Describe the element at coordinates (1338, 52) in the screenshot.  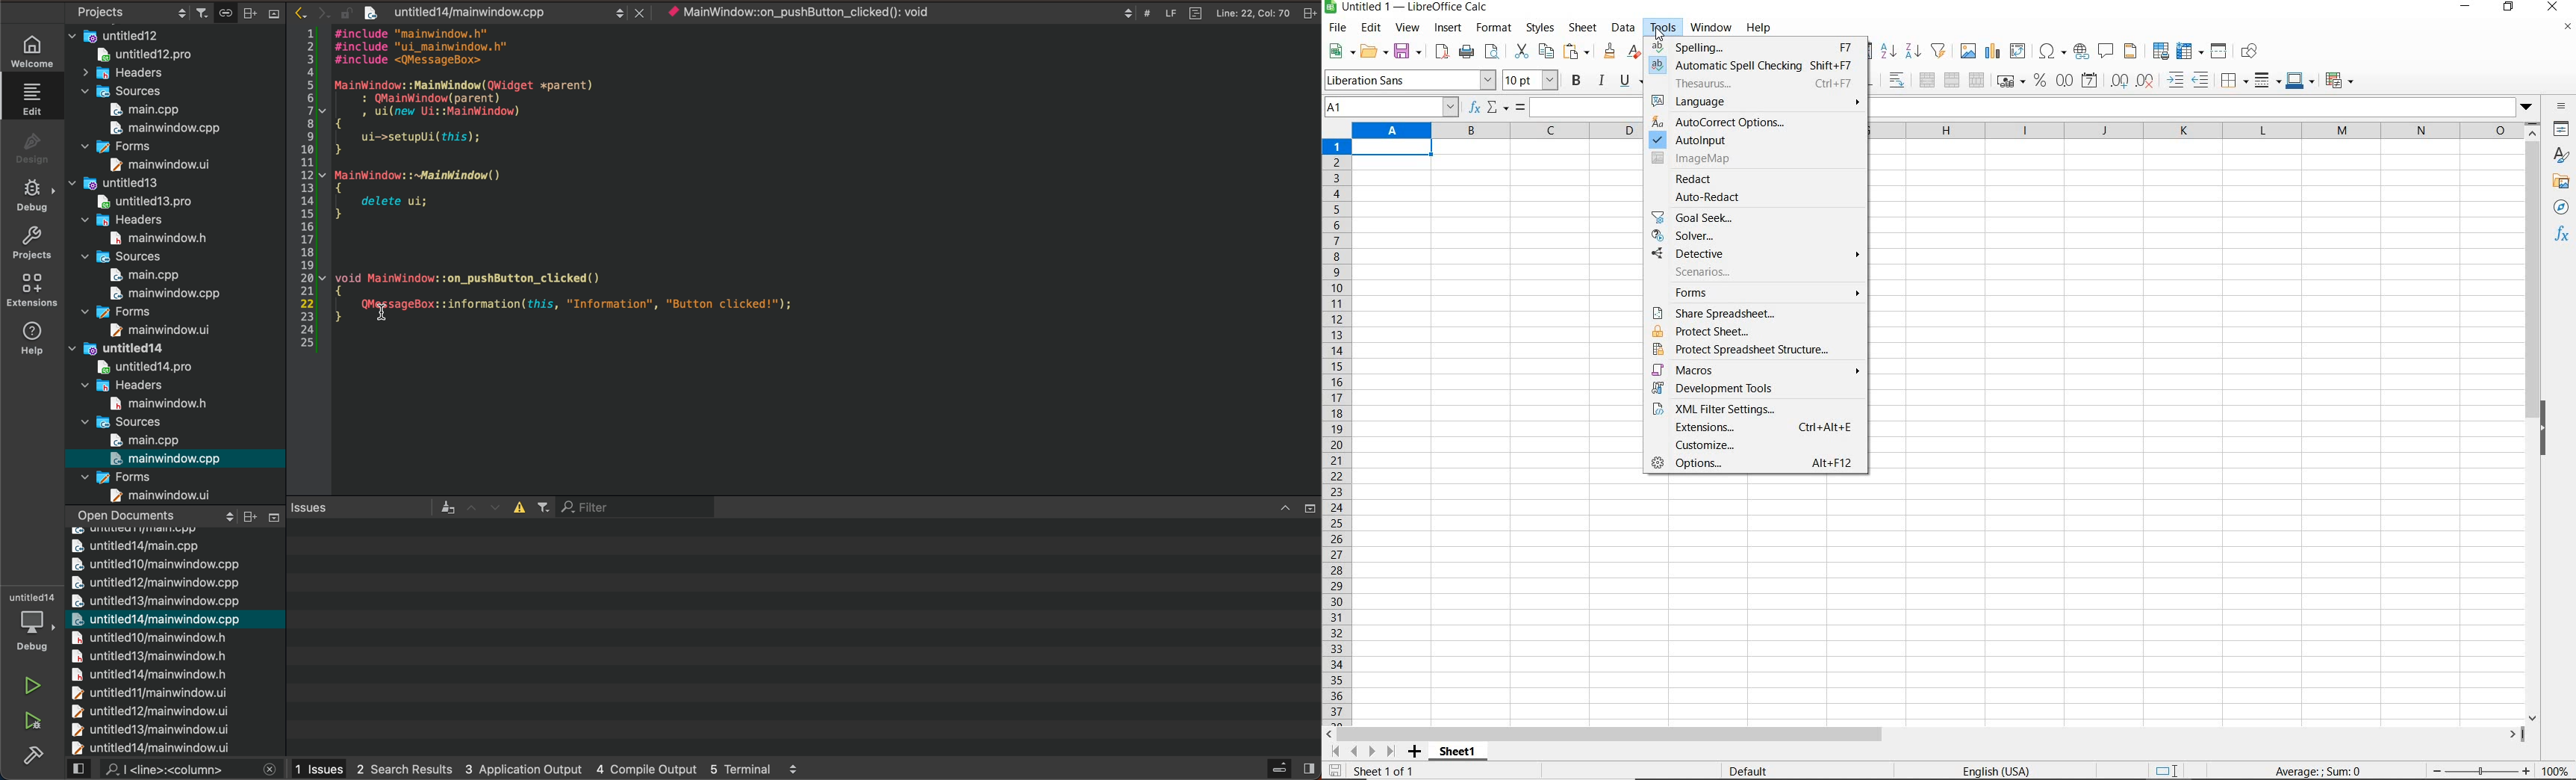
I see `new` at that location.